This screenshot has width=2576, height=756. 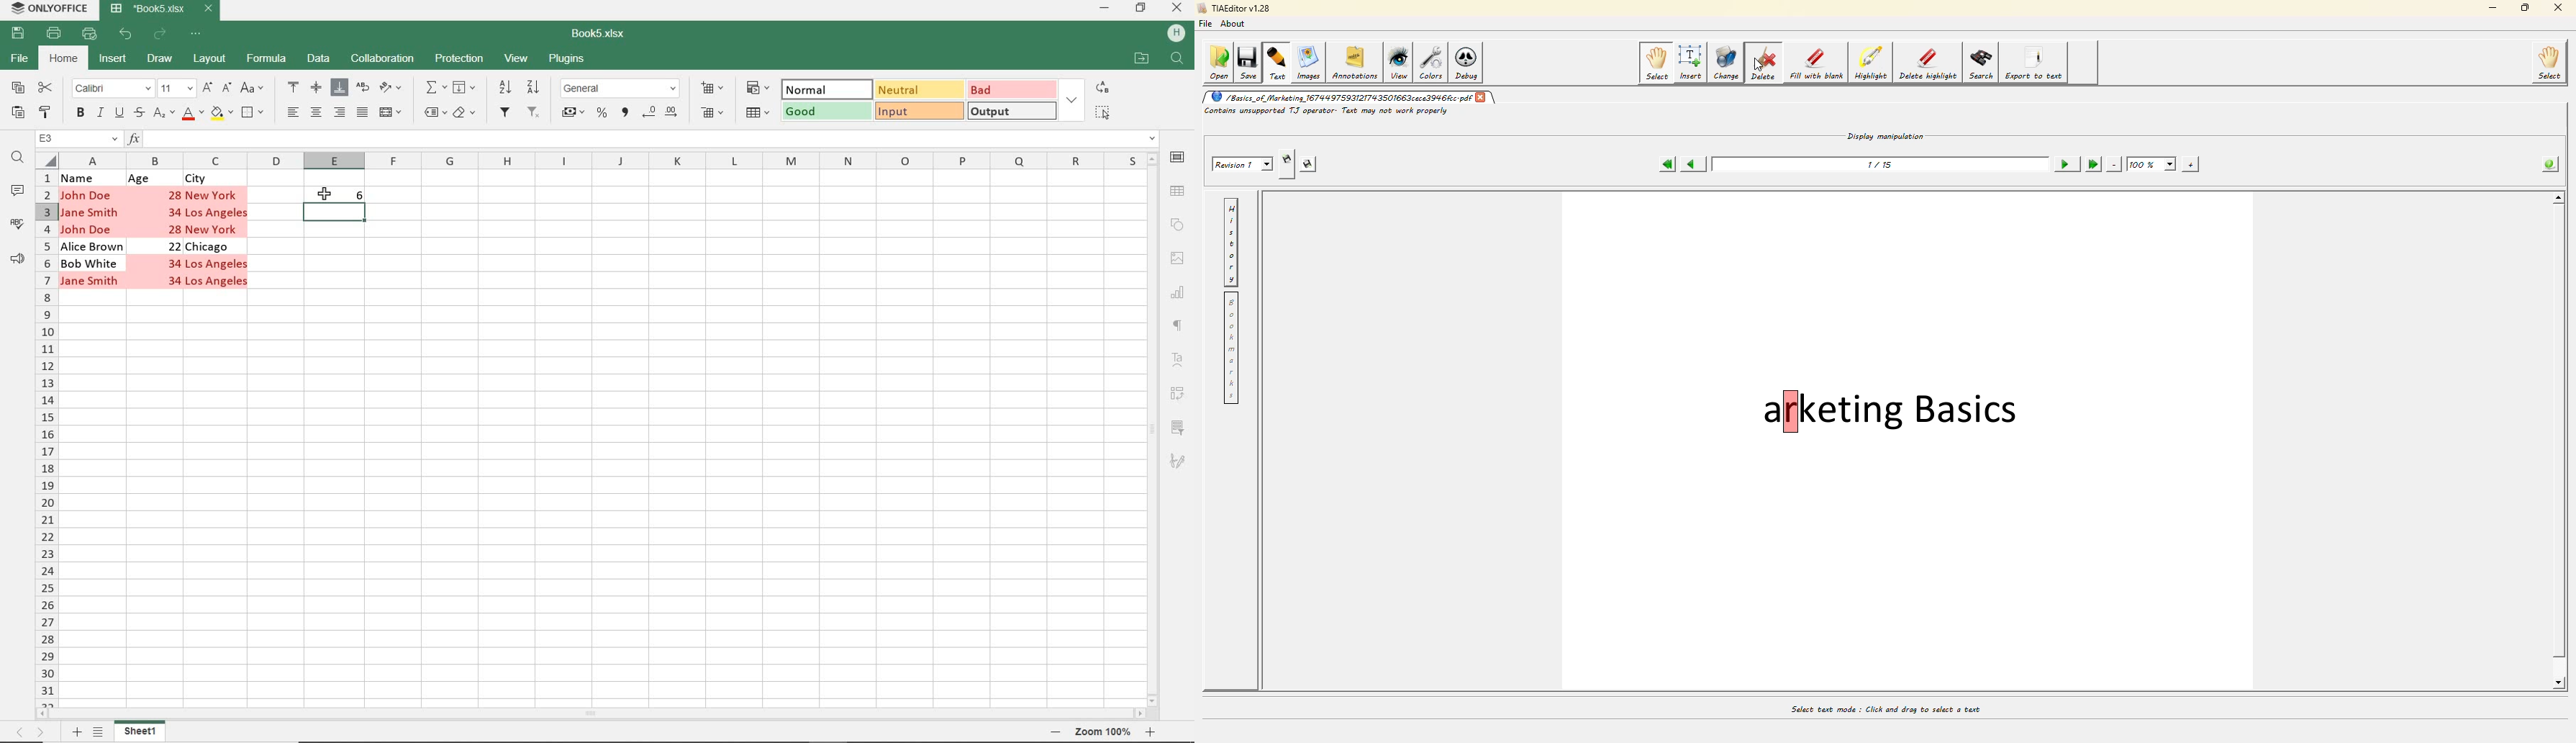 What do you see at coordinates (48, 8) in the screenshot?
I see `SYSTEM NAME` at bounding box center [48, 8].